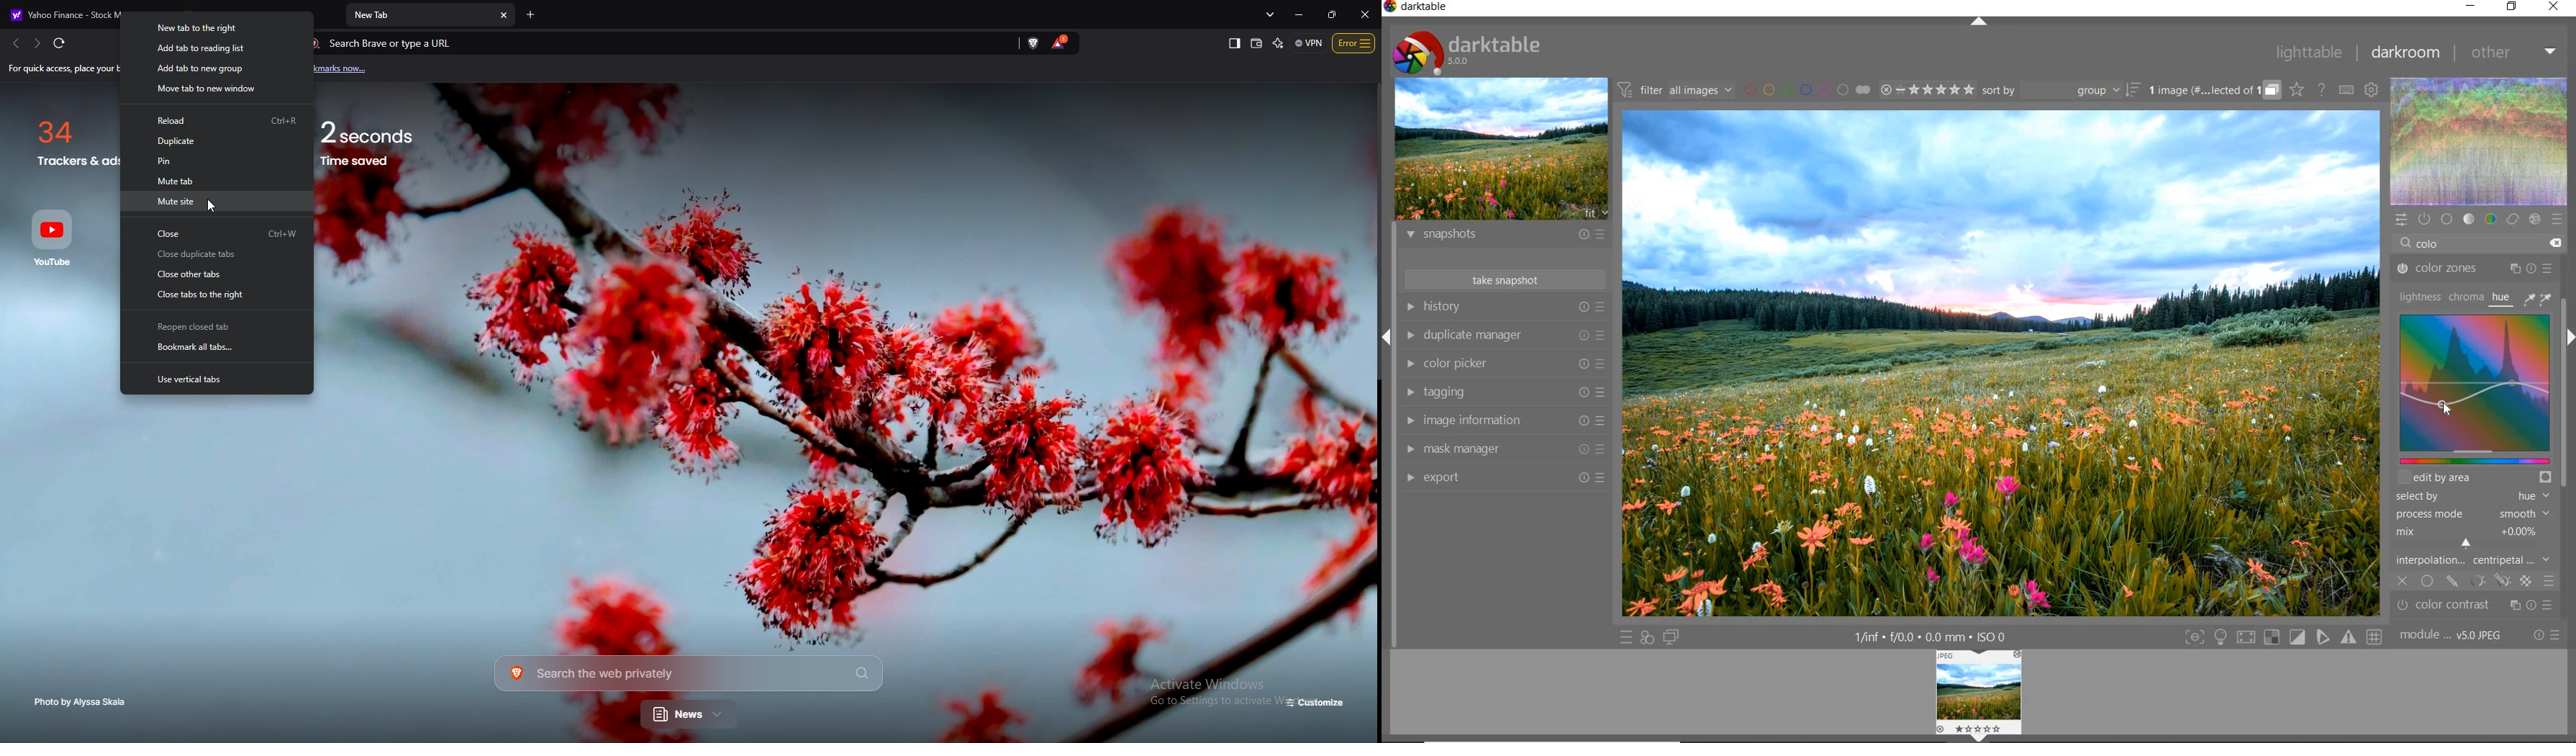 The width and height of the screenshot is (2576, 756). I want to click on filter images by color labels, so click(1806, 90).